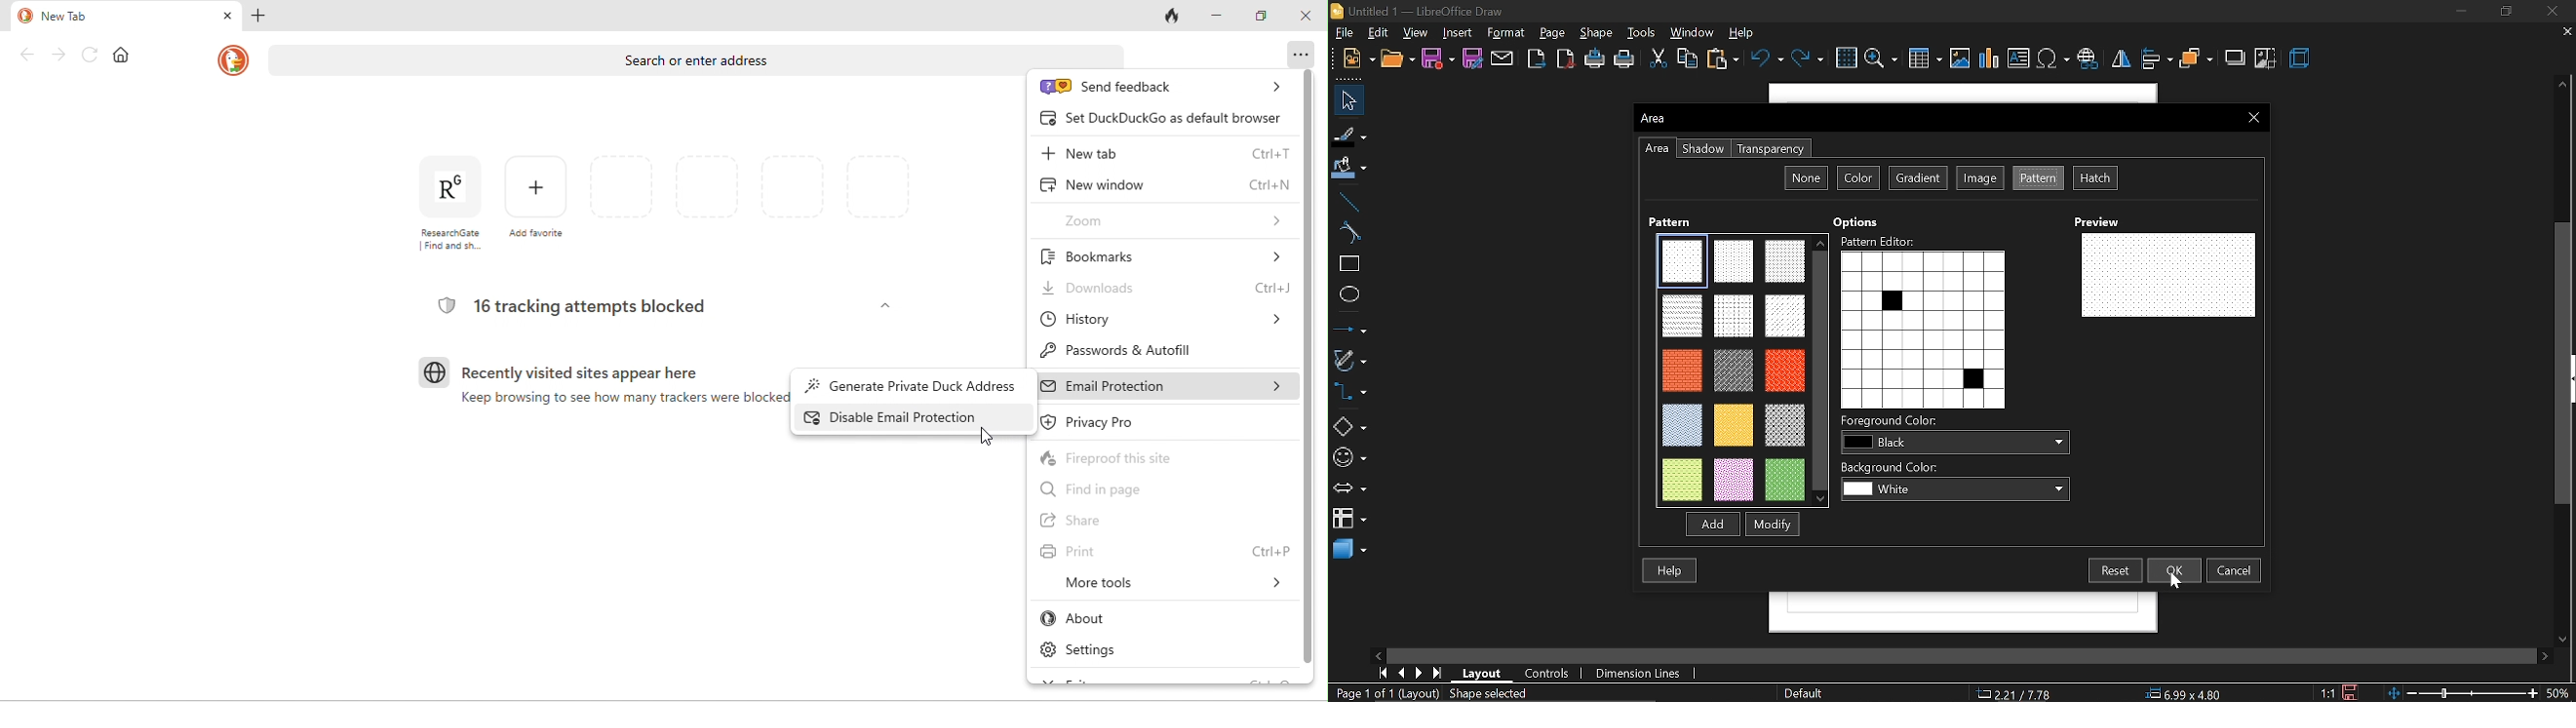  What do you see at coordinates (1165, 256) in the screenshot?
I see `bookmarks` at bounding box center [1165, 256].